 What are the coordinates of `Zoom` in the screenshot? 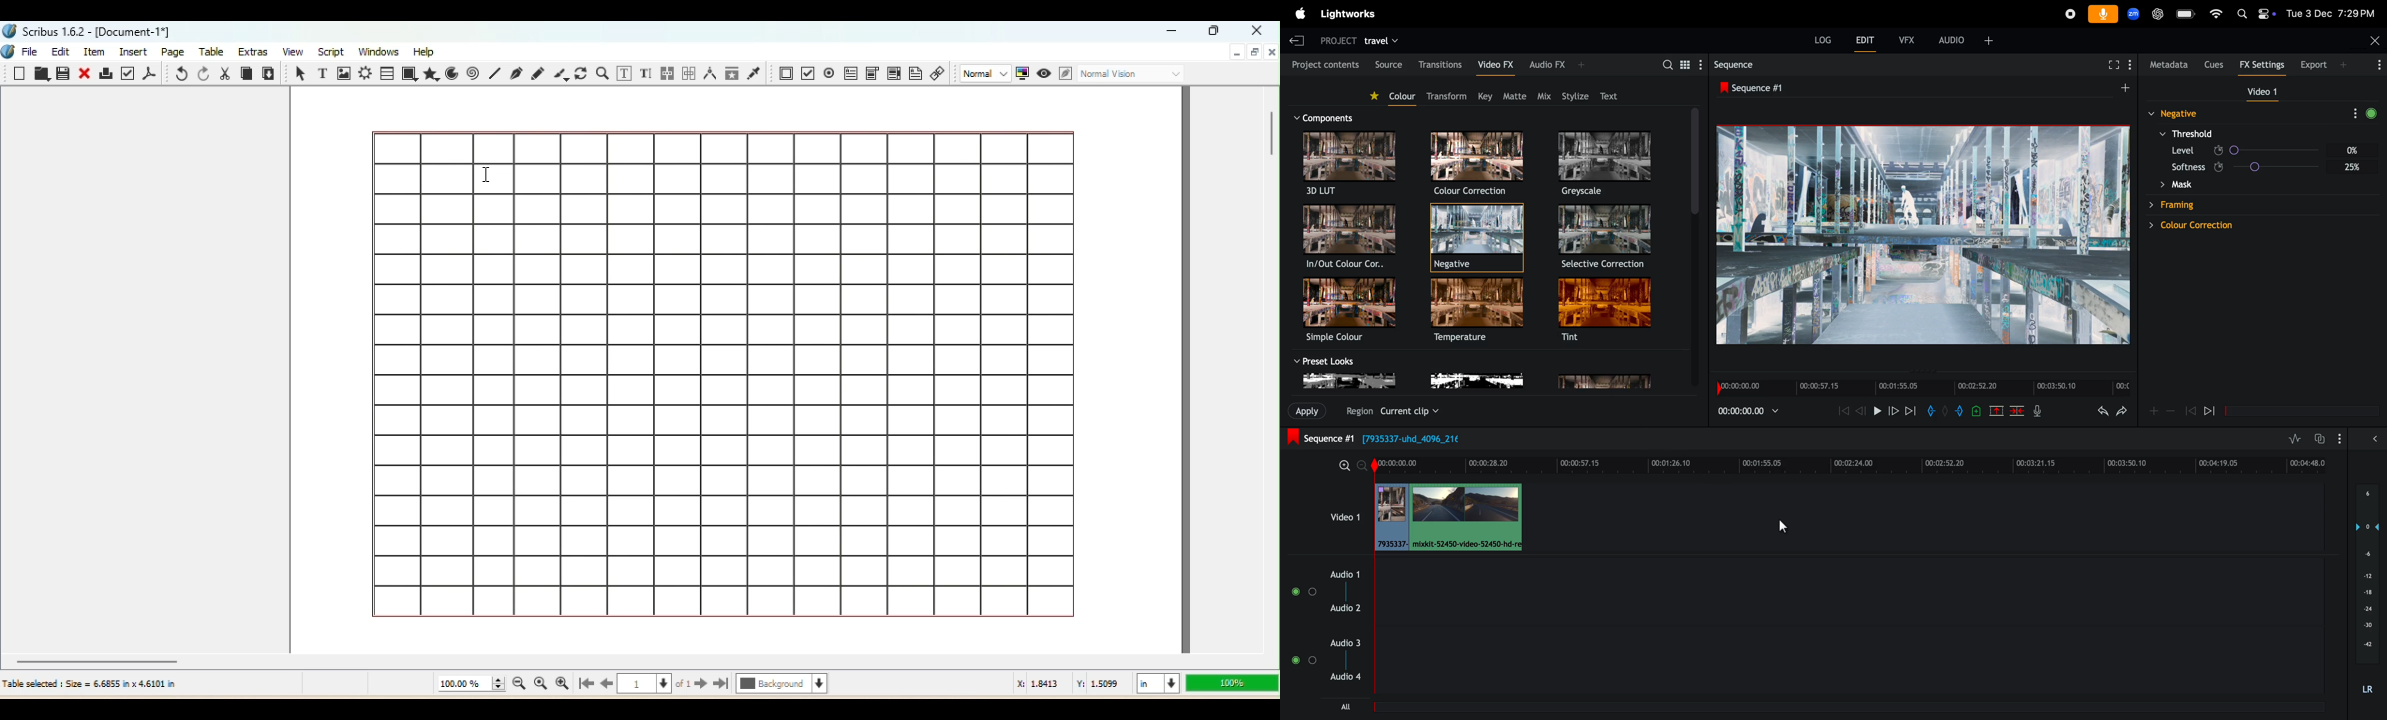 It's located at (2136, 14).